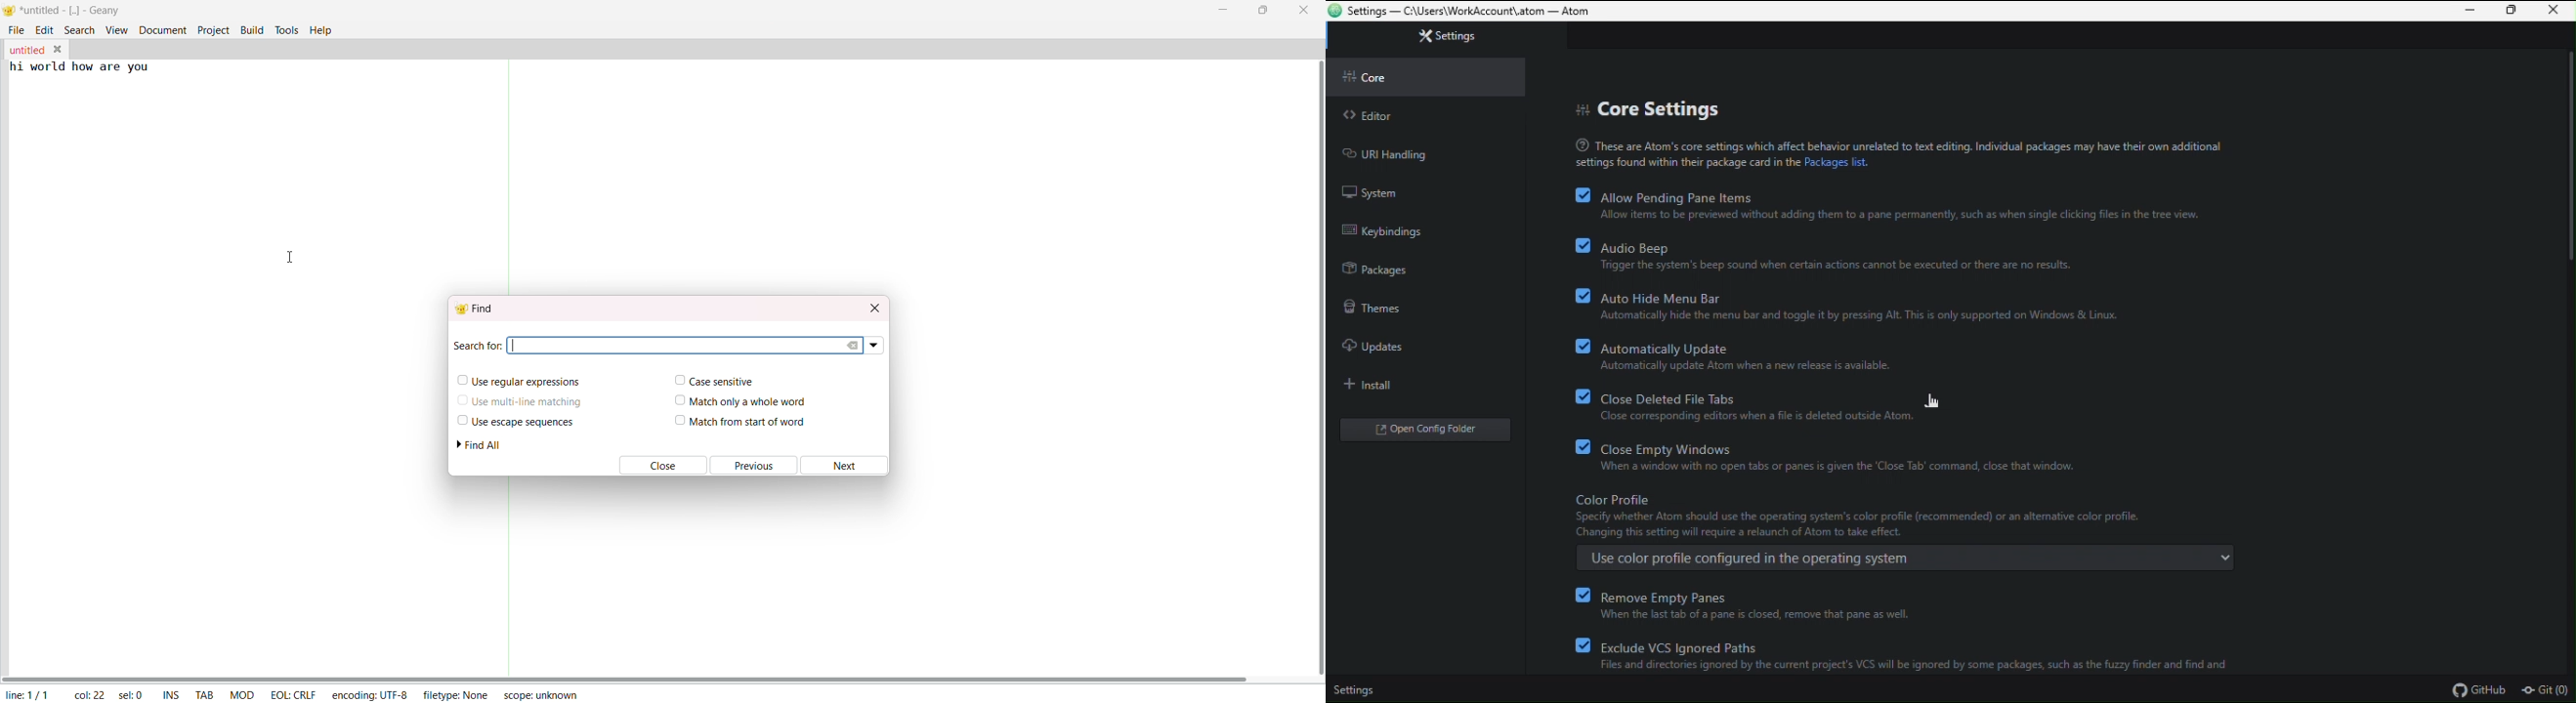  Describe the element at coordinates (1581, 346) in the screenshot. I see `checkbox` at that location.